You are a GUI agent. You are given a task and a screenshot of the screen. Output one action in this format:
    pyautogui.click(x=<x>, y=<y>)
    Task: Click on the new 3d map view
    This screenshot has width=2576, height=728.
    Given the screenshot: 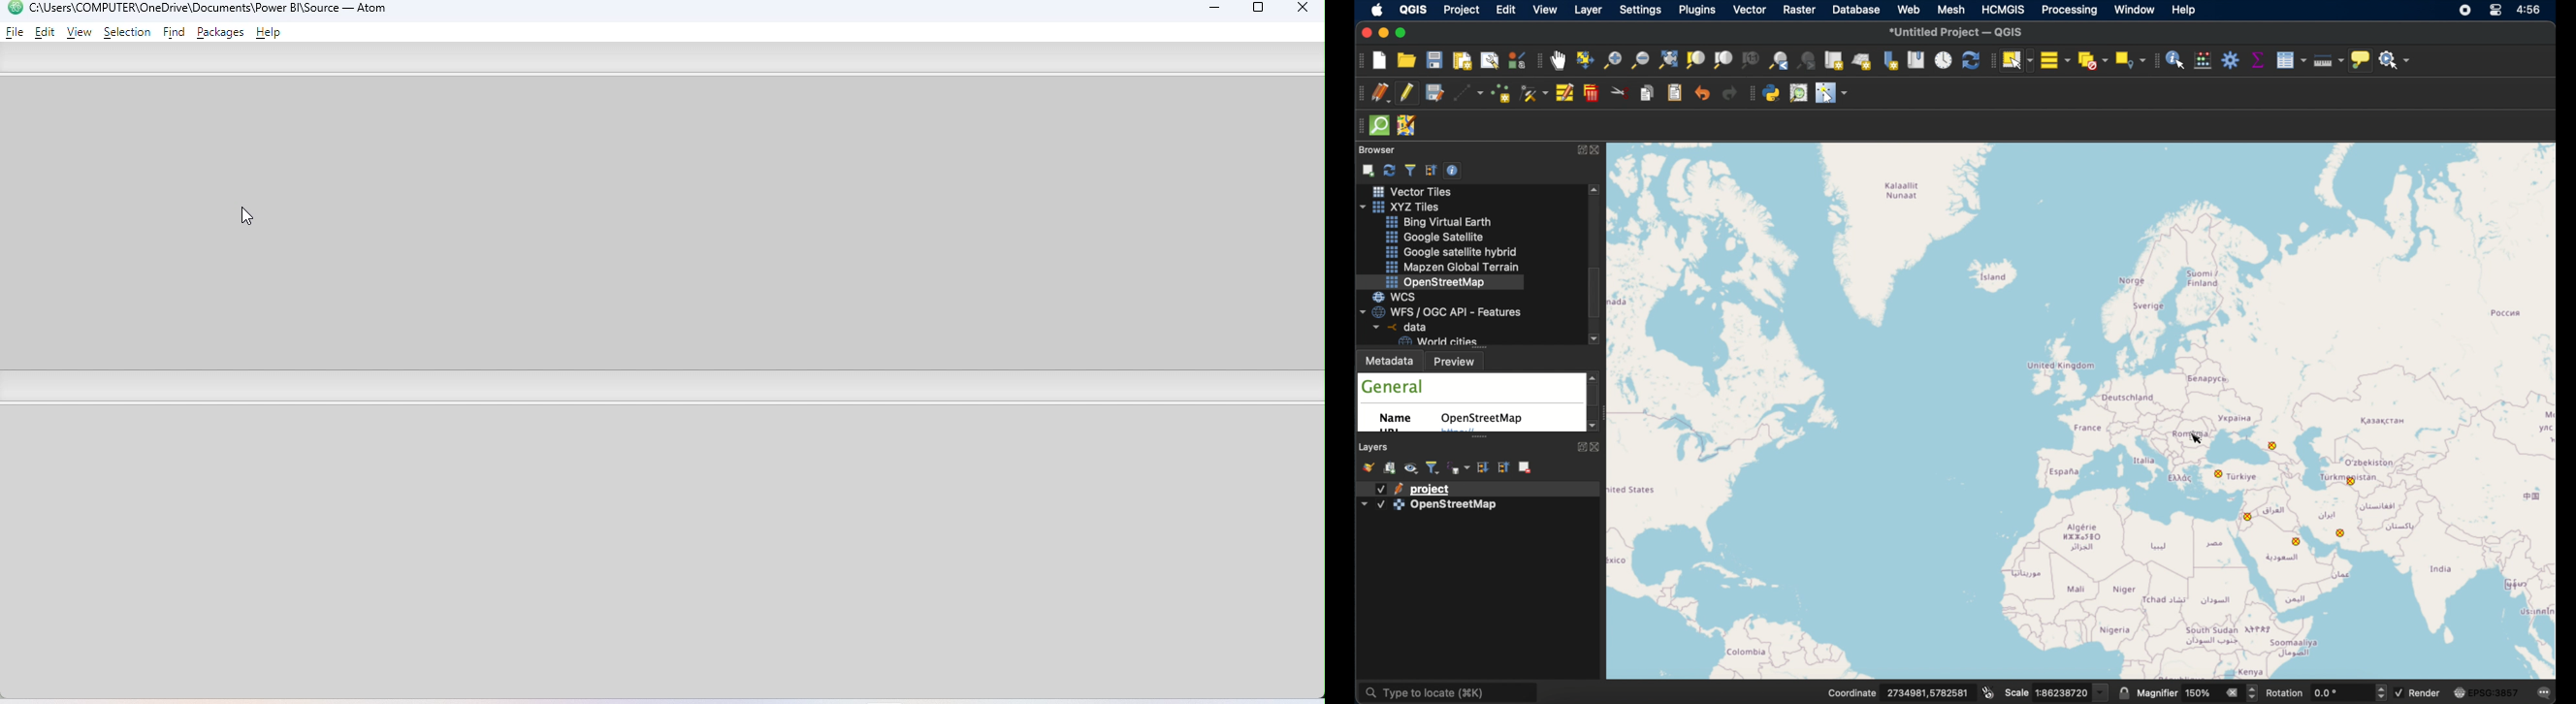 What is the action you would take?
    pyautogui.click(x=1863, y=61)
    